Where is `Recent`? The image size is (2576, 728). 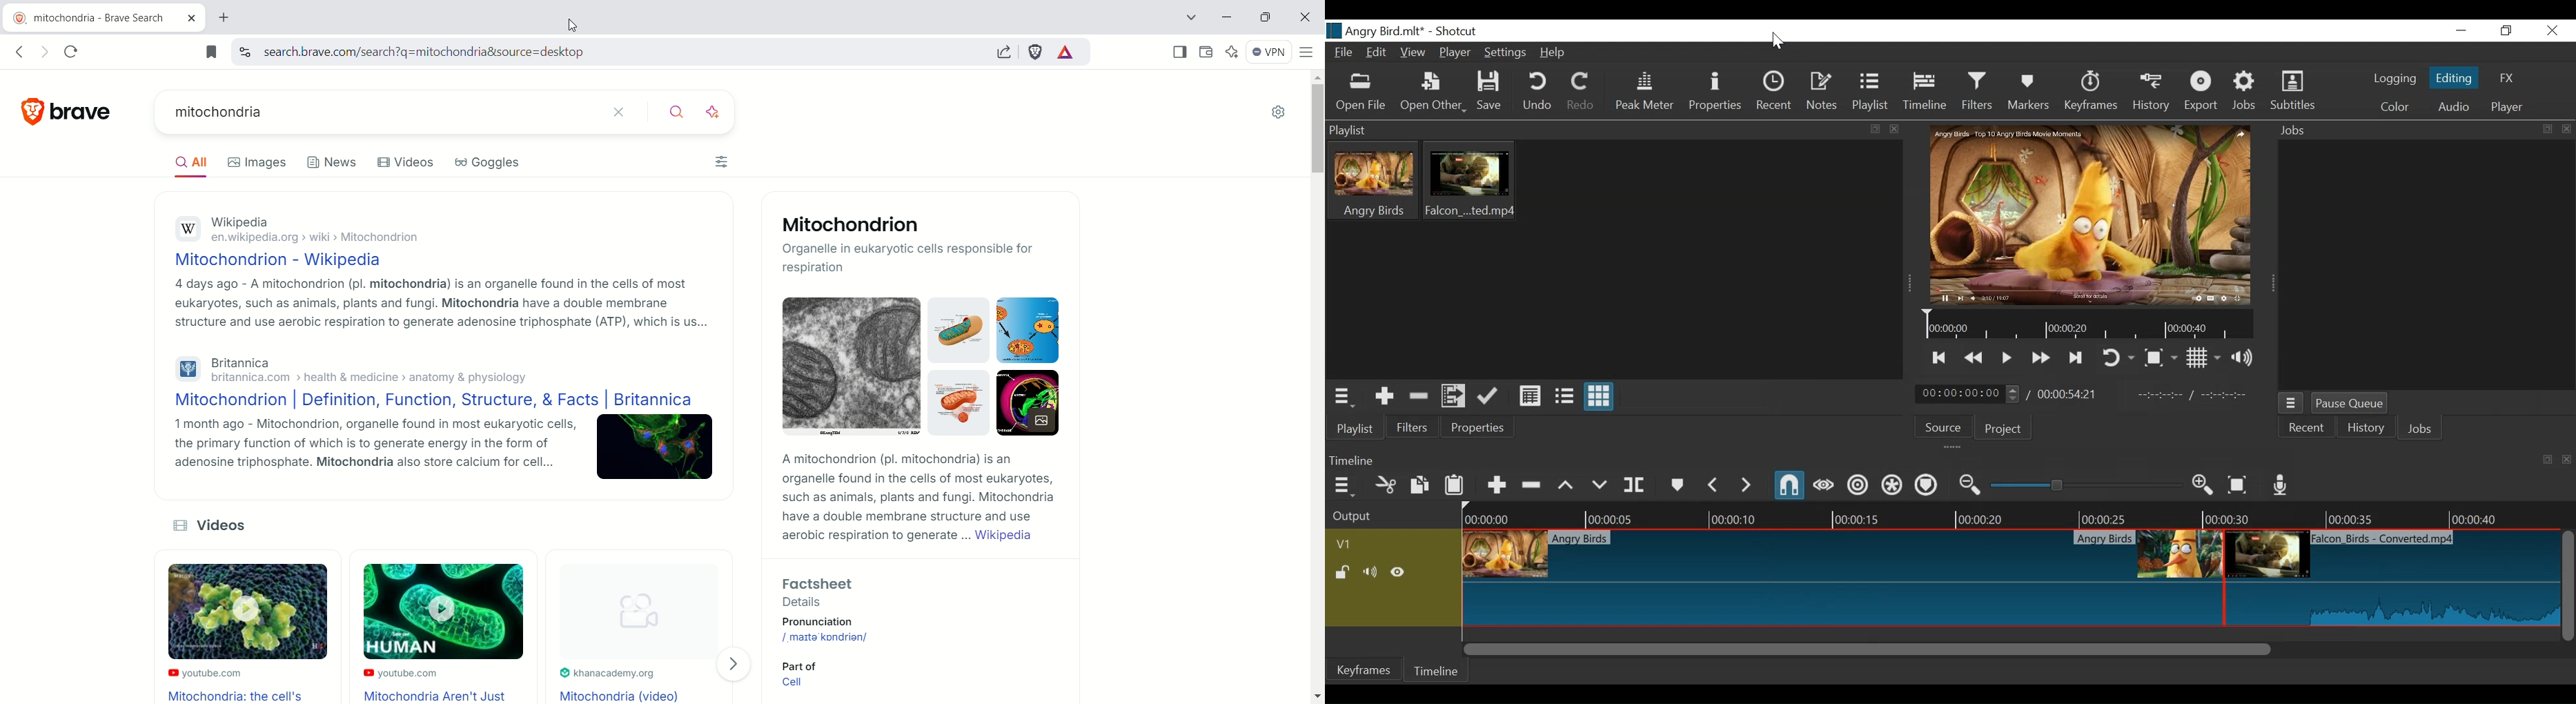
Recent is located at coordinates (2304, 427).